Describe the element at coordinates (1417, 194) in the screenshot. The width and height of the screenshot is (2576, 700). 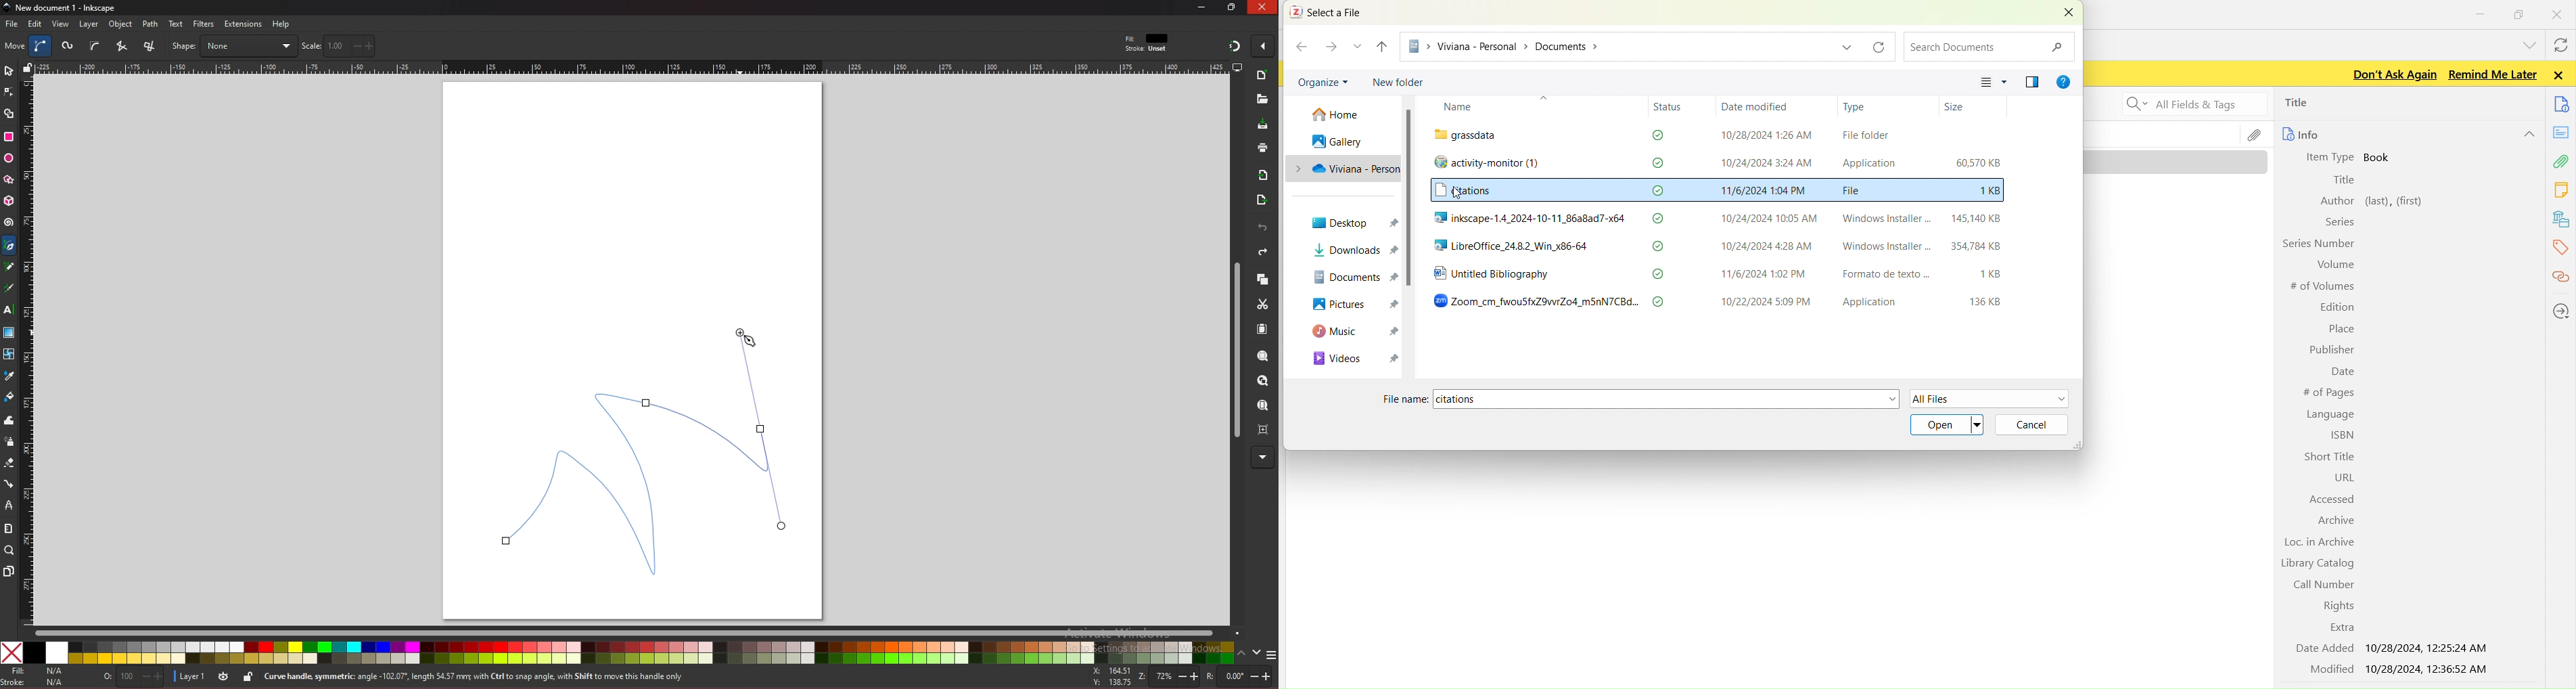
I see `scroll` at that location.